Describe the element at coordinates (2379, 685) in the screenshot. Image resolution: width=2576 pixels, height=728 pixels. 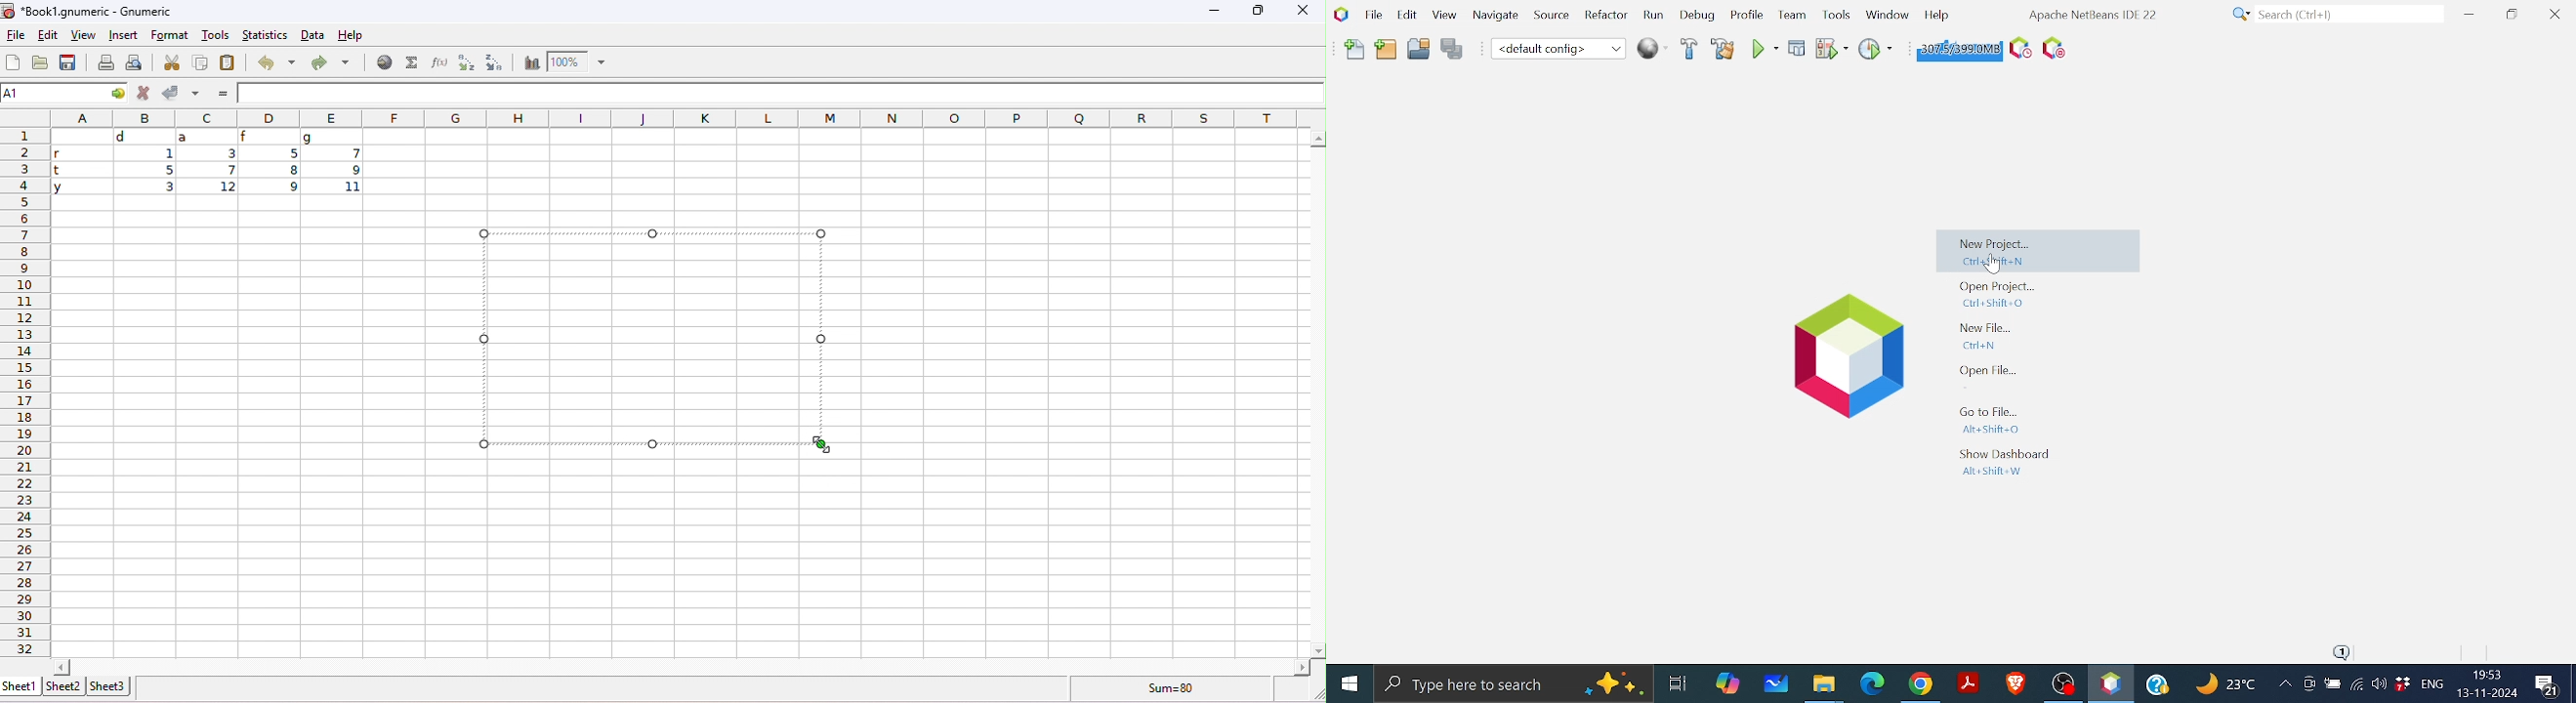
I see `Volume` at that location.